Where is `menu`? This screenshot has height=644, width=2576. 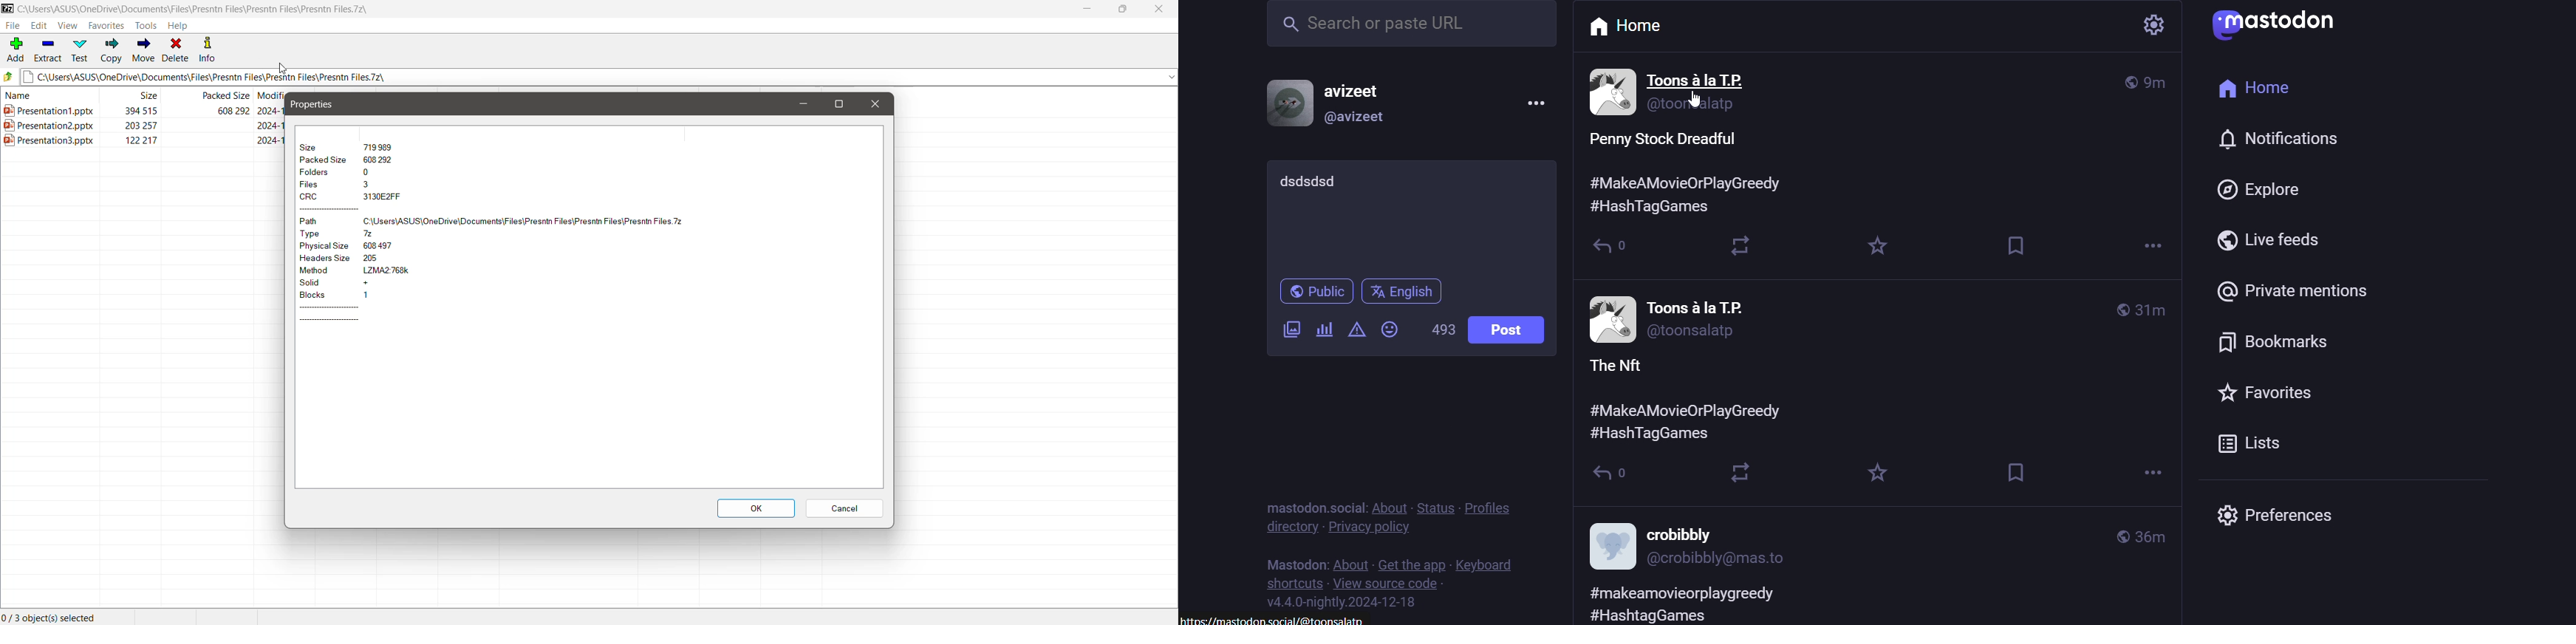
menu is located at coordinates (1534, 104).